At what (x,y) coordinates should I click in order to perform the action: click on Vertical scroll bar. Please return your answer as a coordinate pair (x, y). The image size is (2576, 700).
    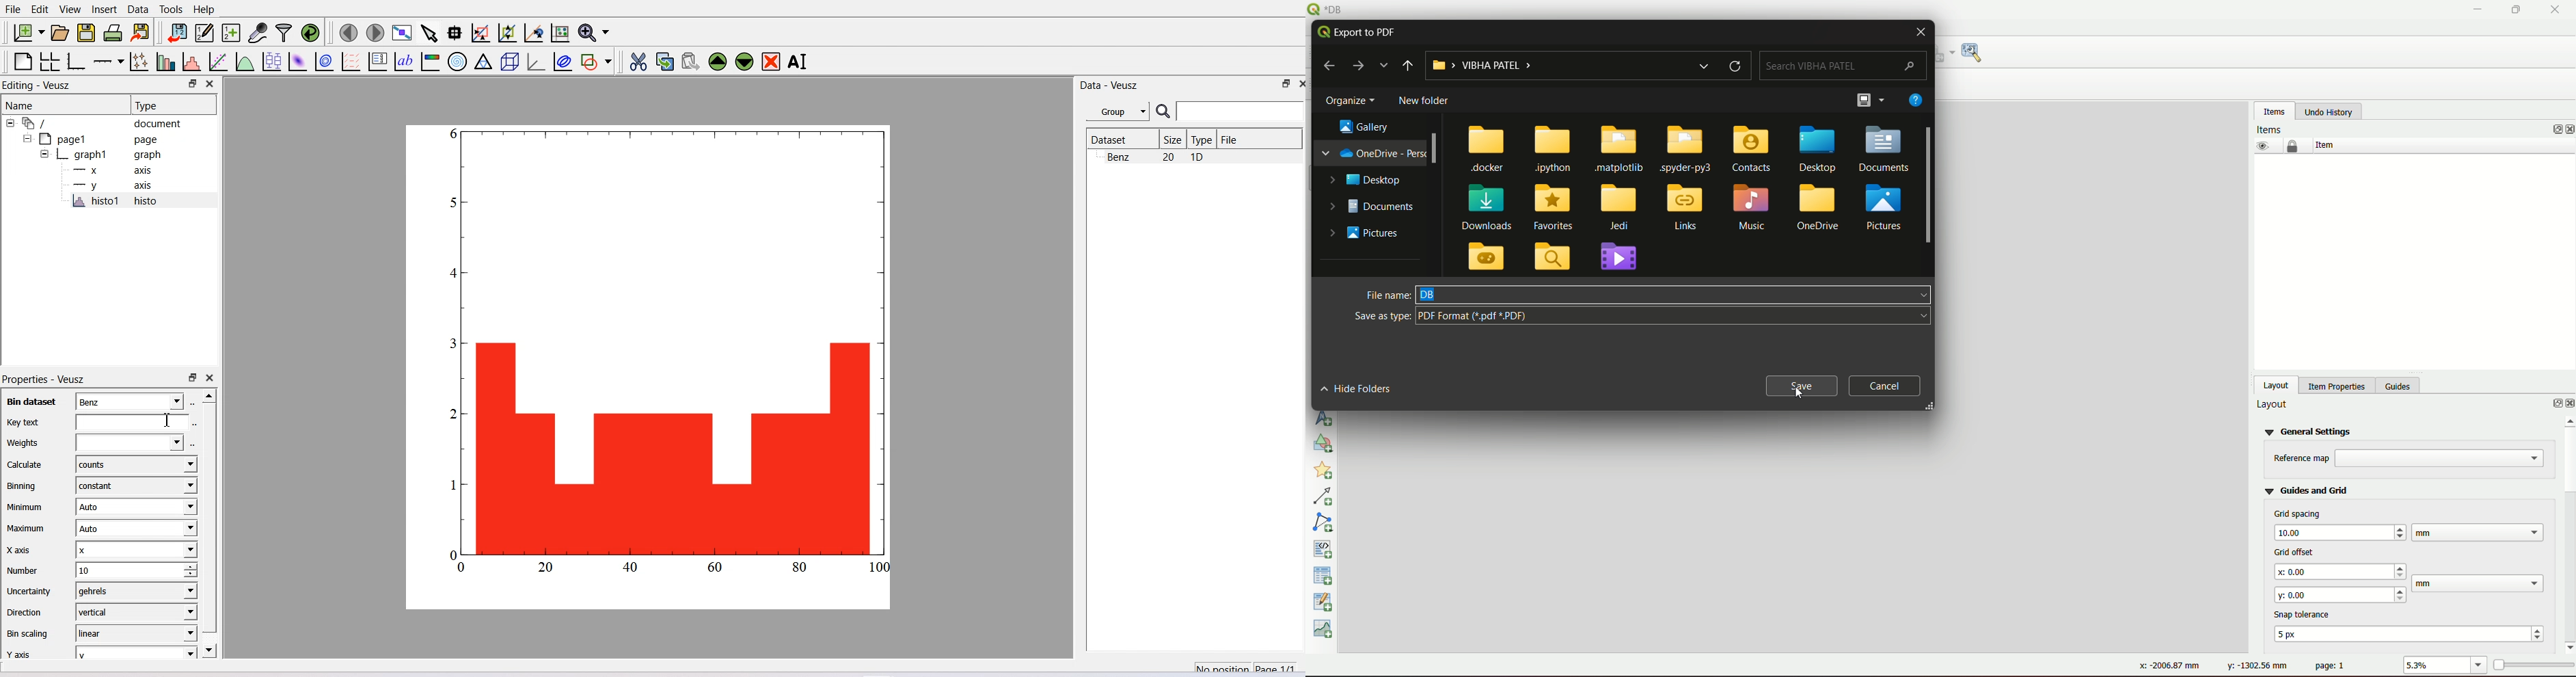
    Looking at the image, I should click on (210, 517).